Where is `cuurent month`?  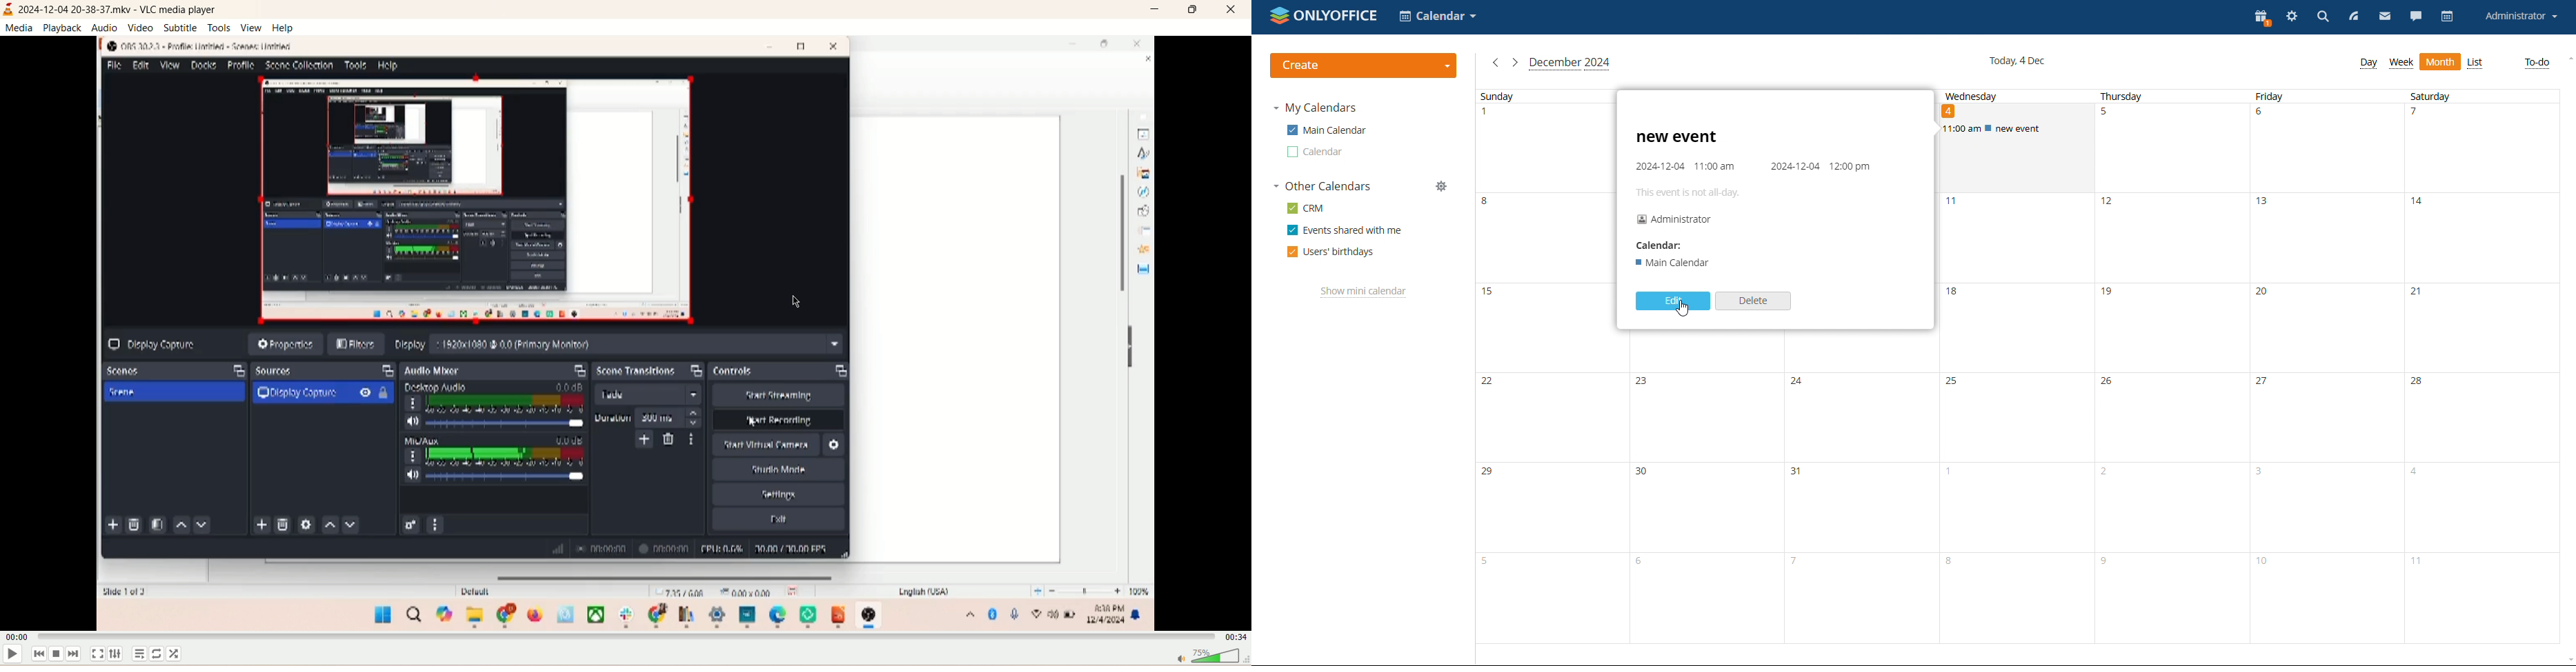 cuurent month is located at coordinates (1569, 64).